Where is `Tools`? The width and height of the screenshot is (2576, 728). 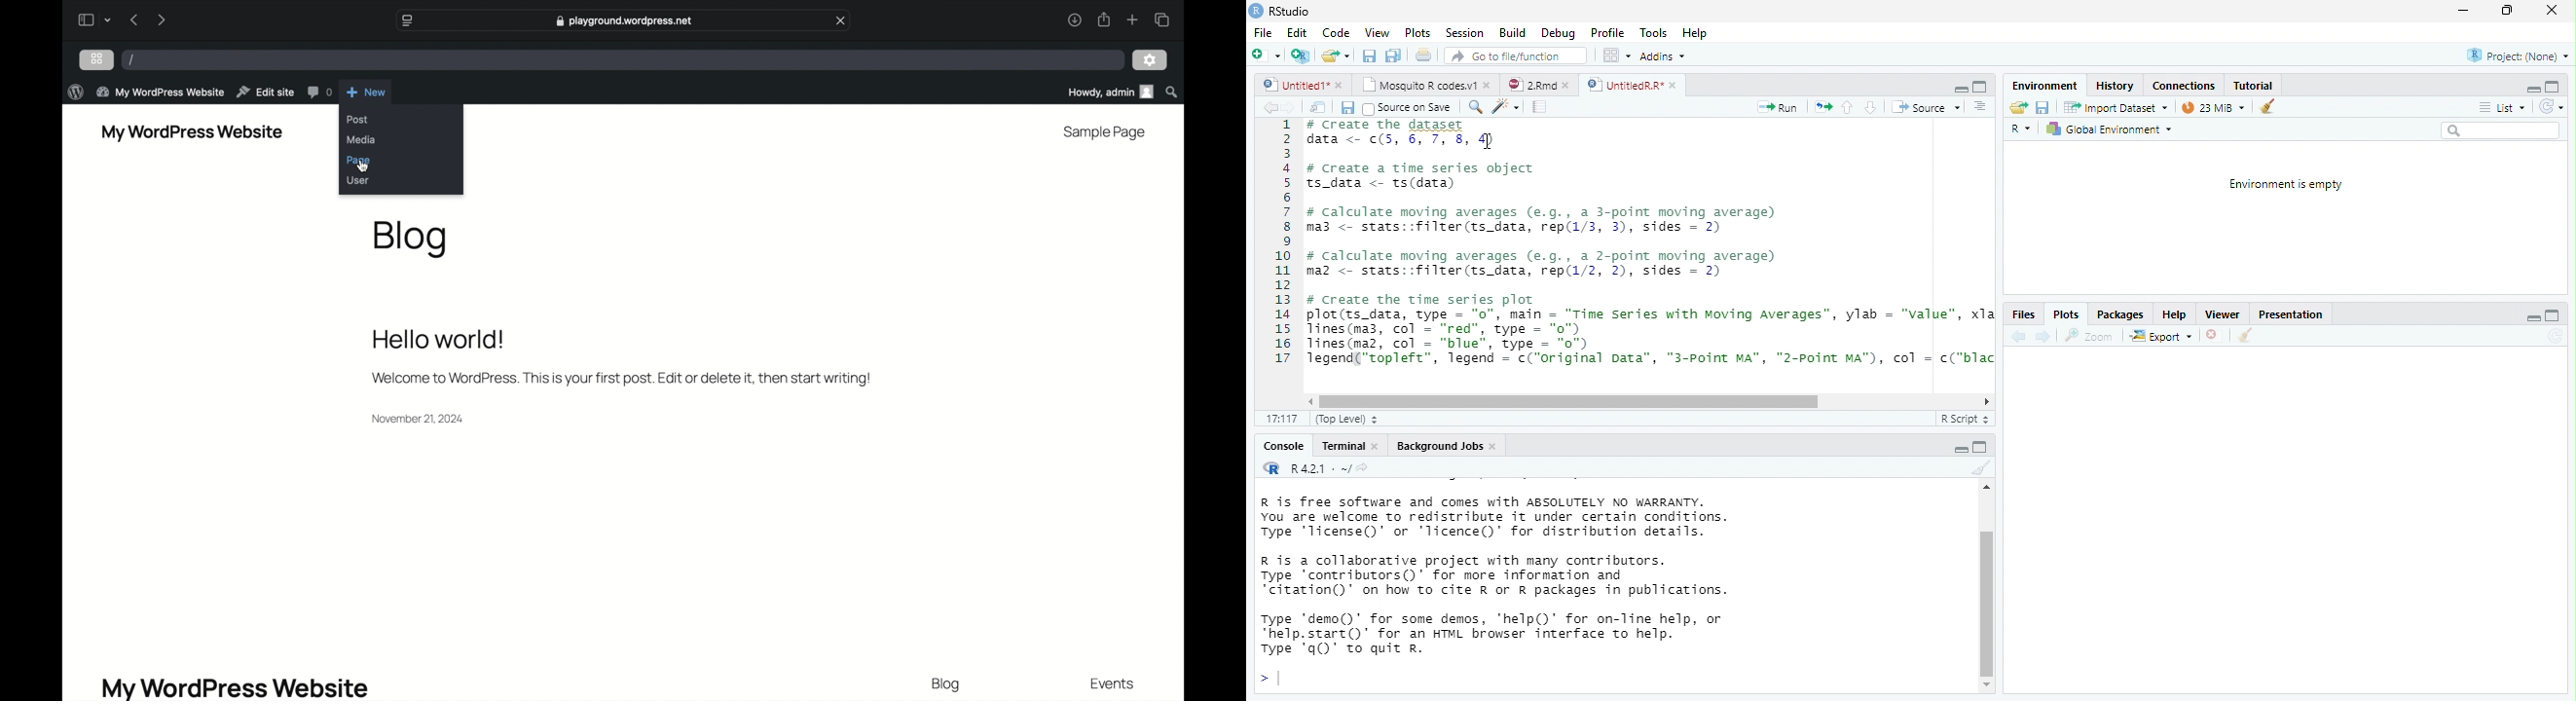 Tools is located at coordinates (1654, 32).